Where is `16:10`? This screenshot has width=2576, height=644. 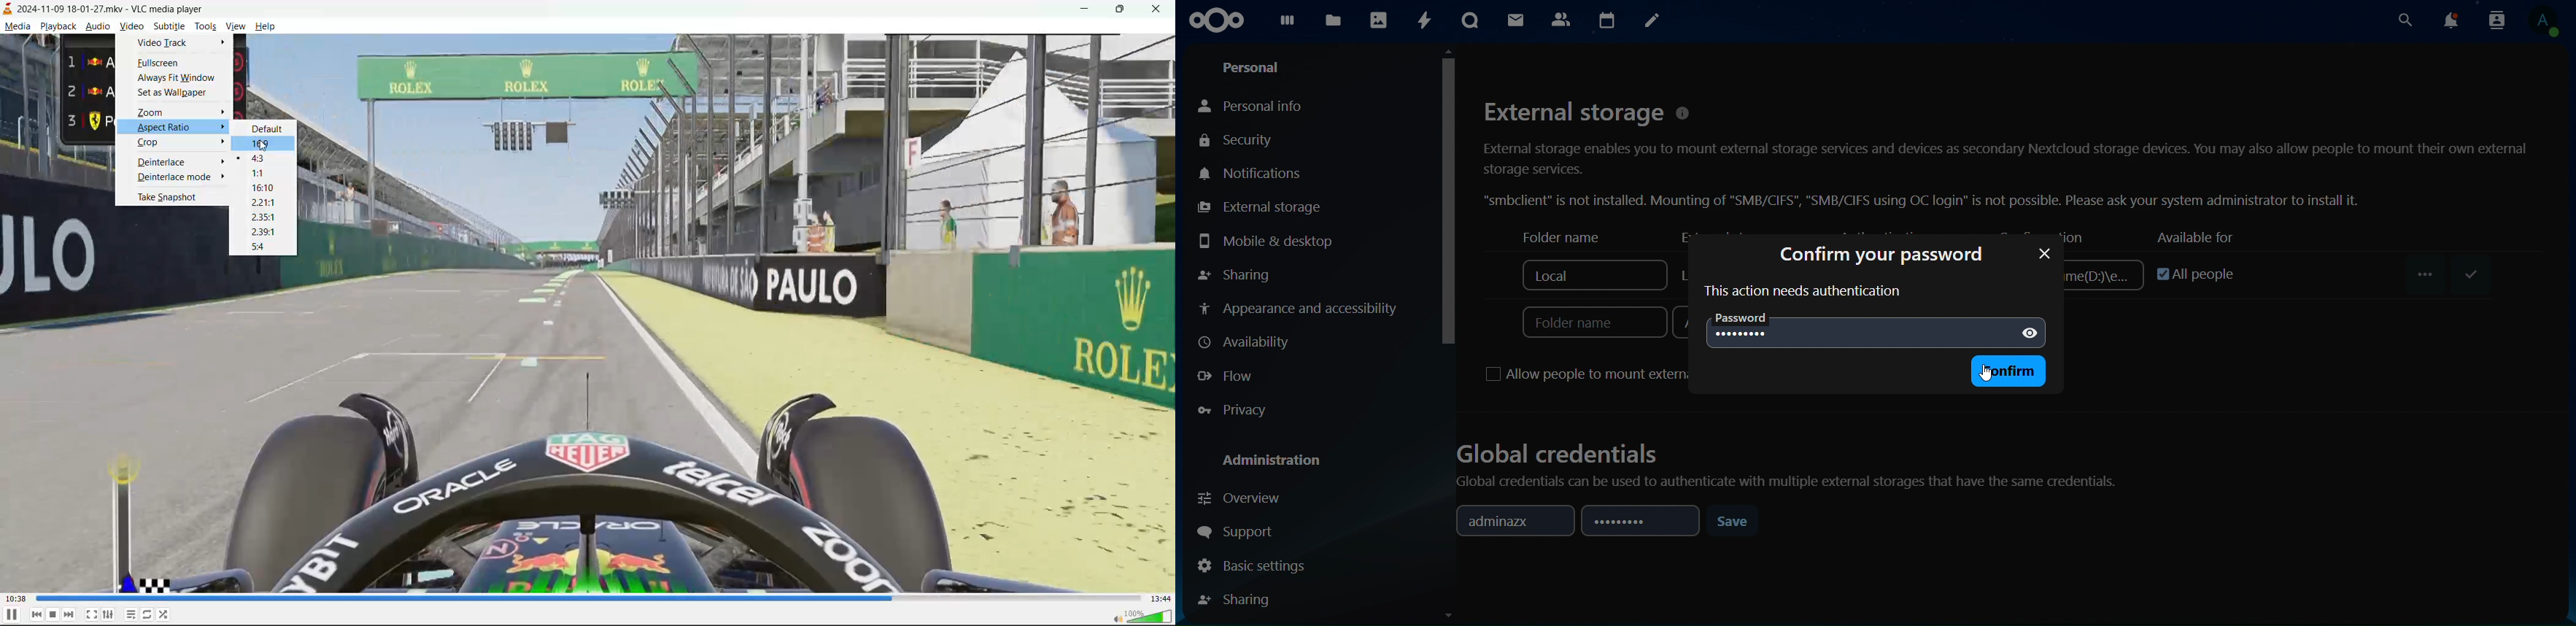
16:10 is located at coordinates (268, 189).